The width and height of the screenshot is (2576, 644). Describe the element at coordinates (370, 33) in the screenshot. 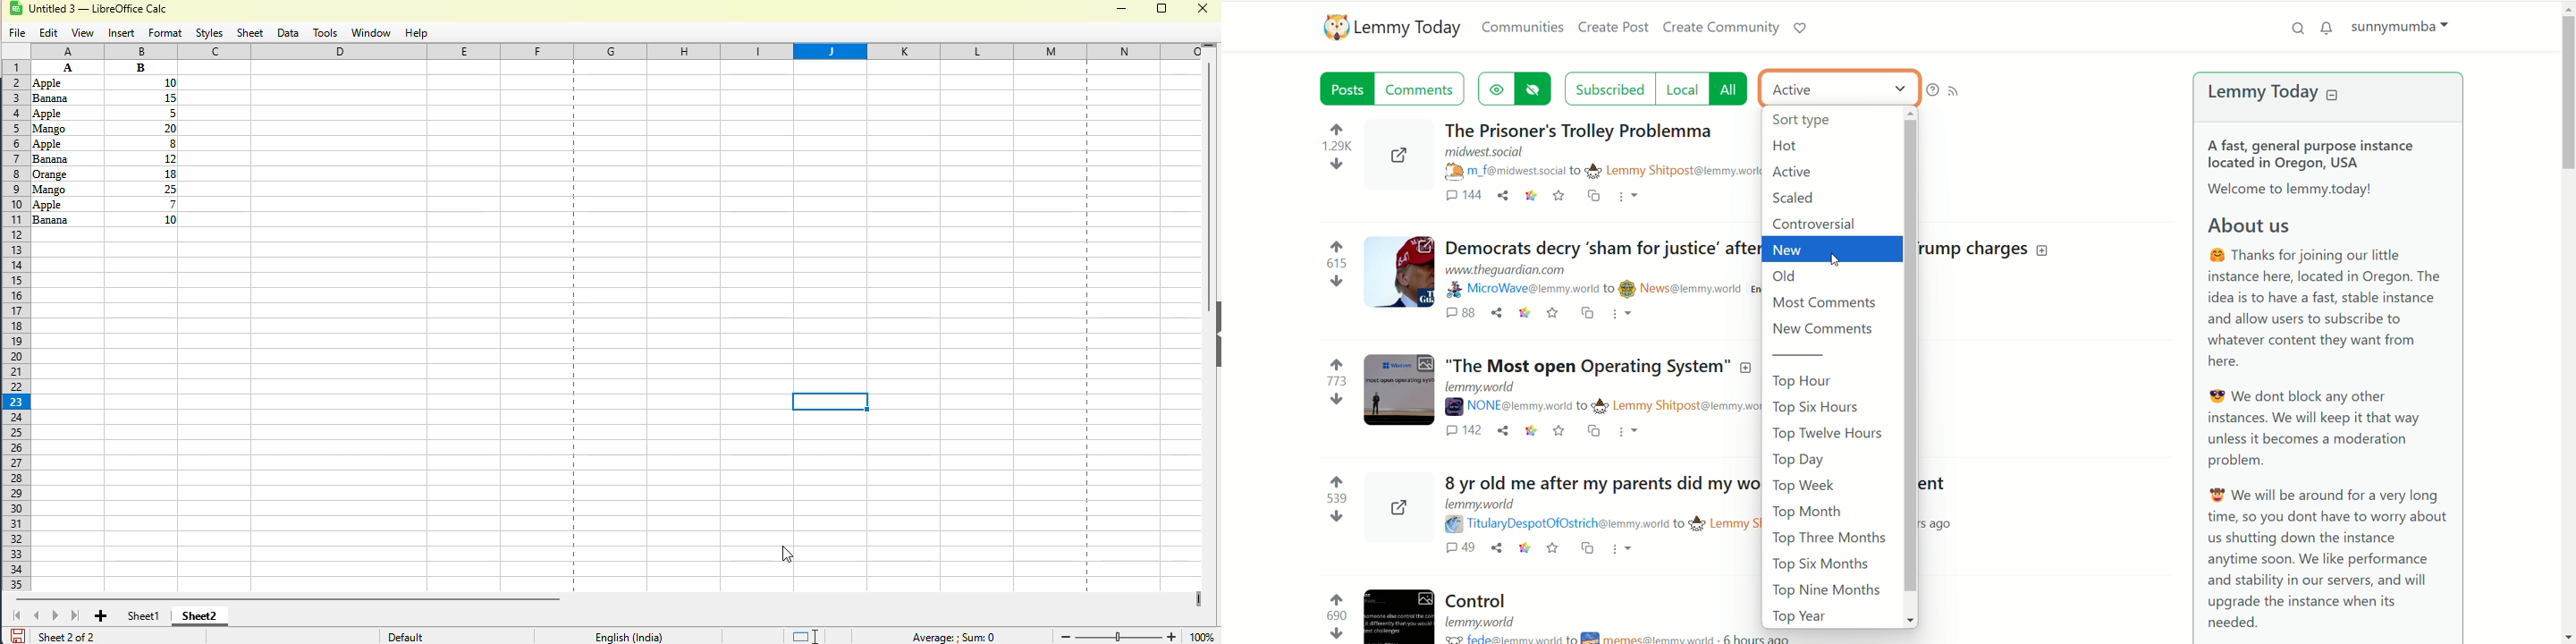

I see `window` at that location.